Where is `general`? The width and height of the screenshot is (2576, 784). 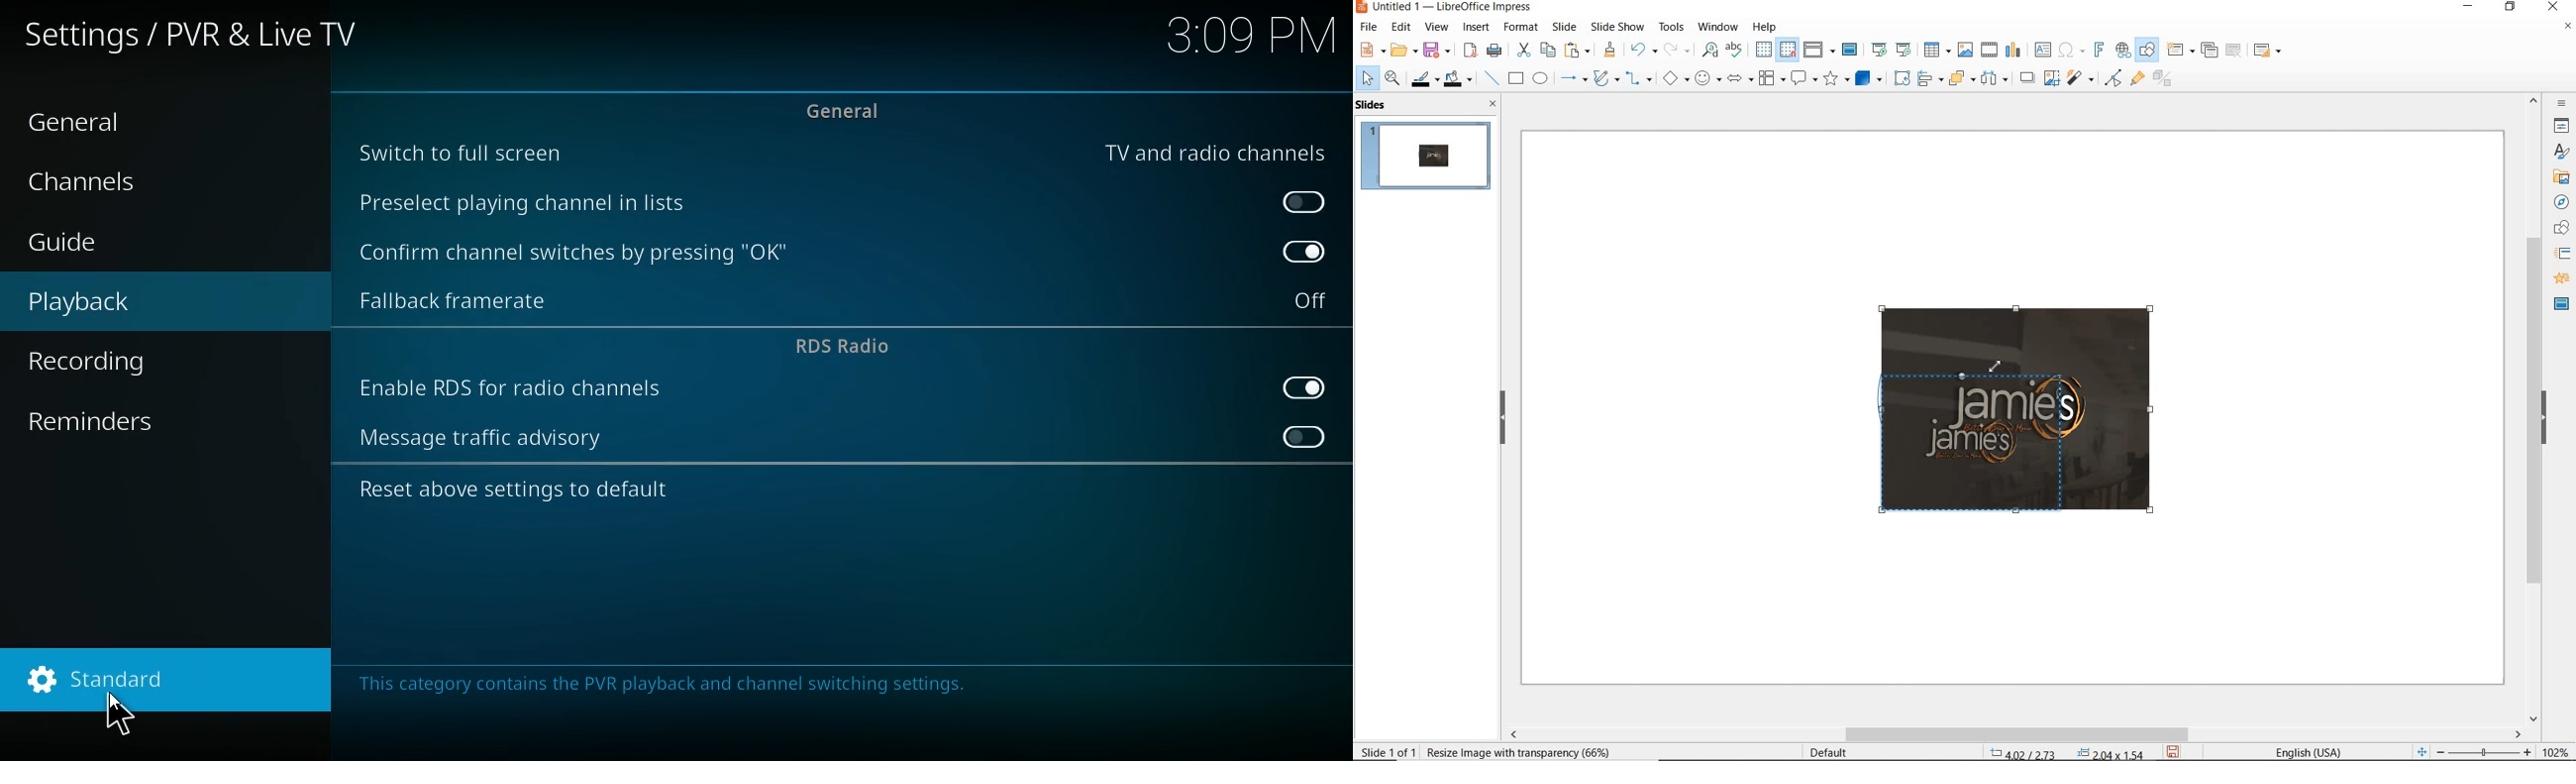 general is located at coordinates (851, 108).